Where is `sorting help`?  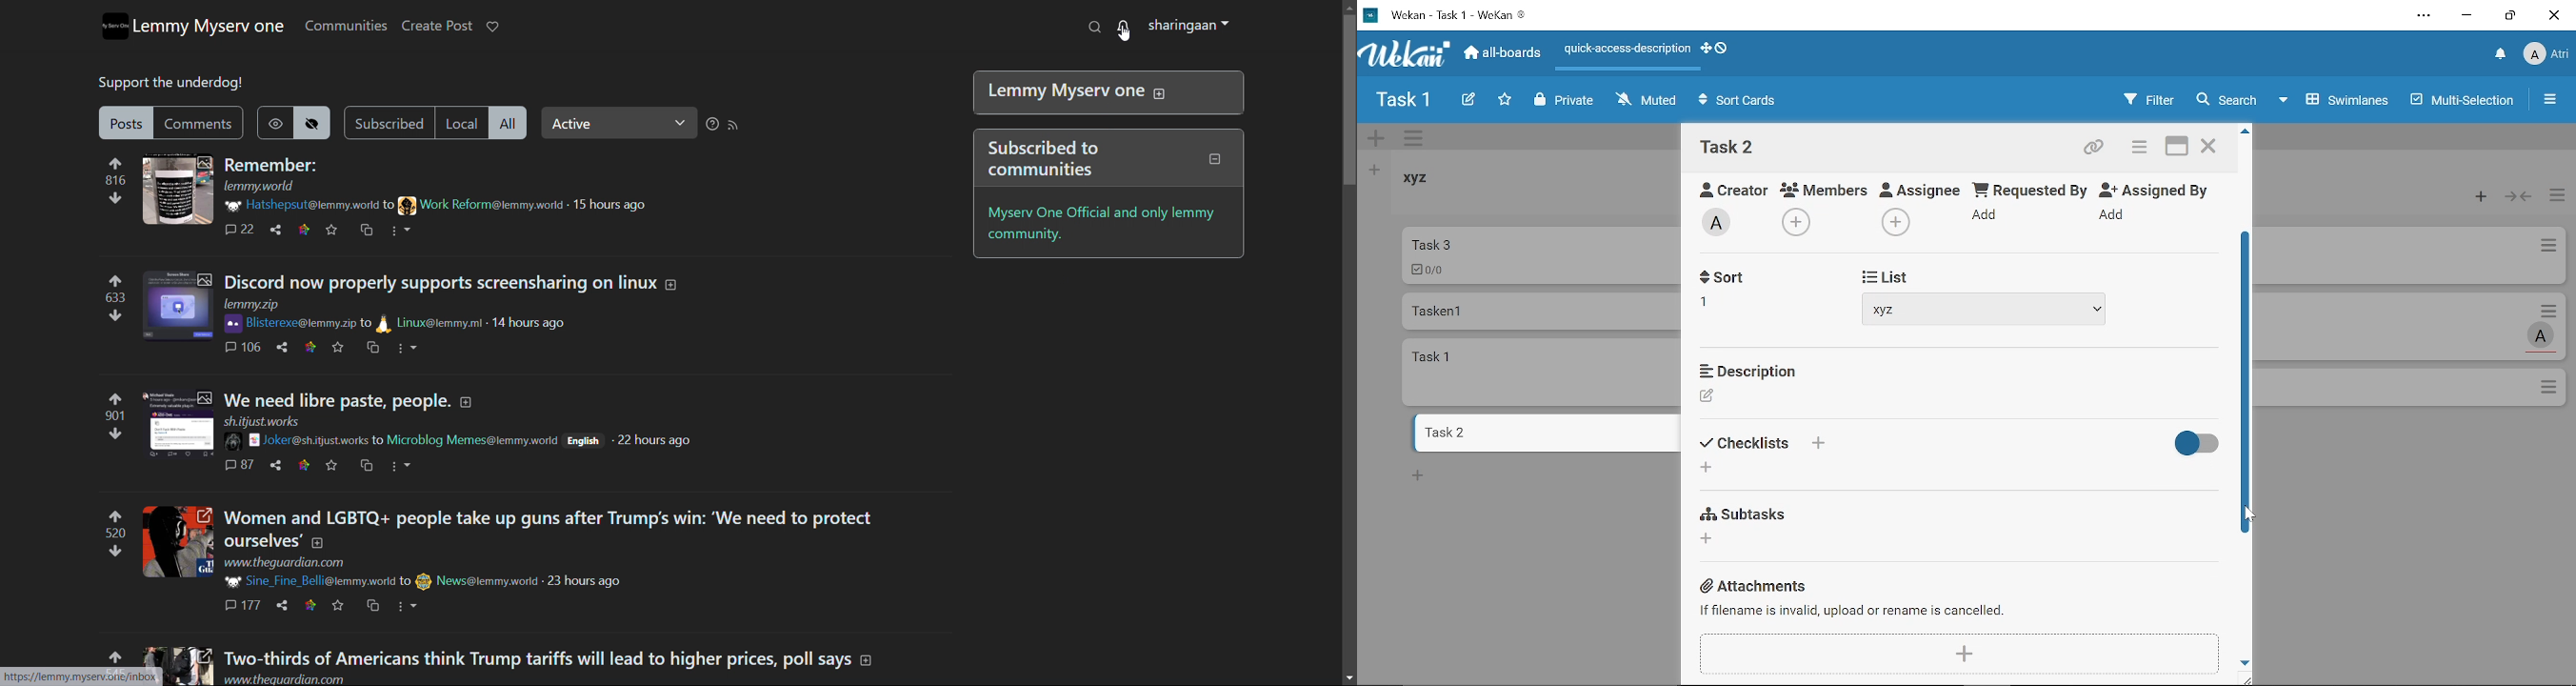
sorting help is located at coordinates (712, 124).